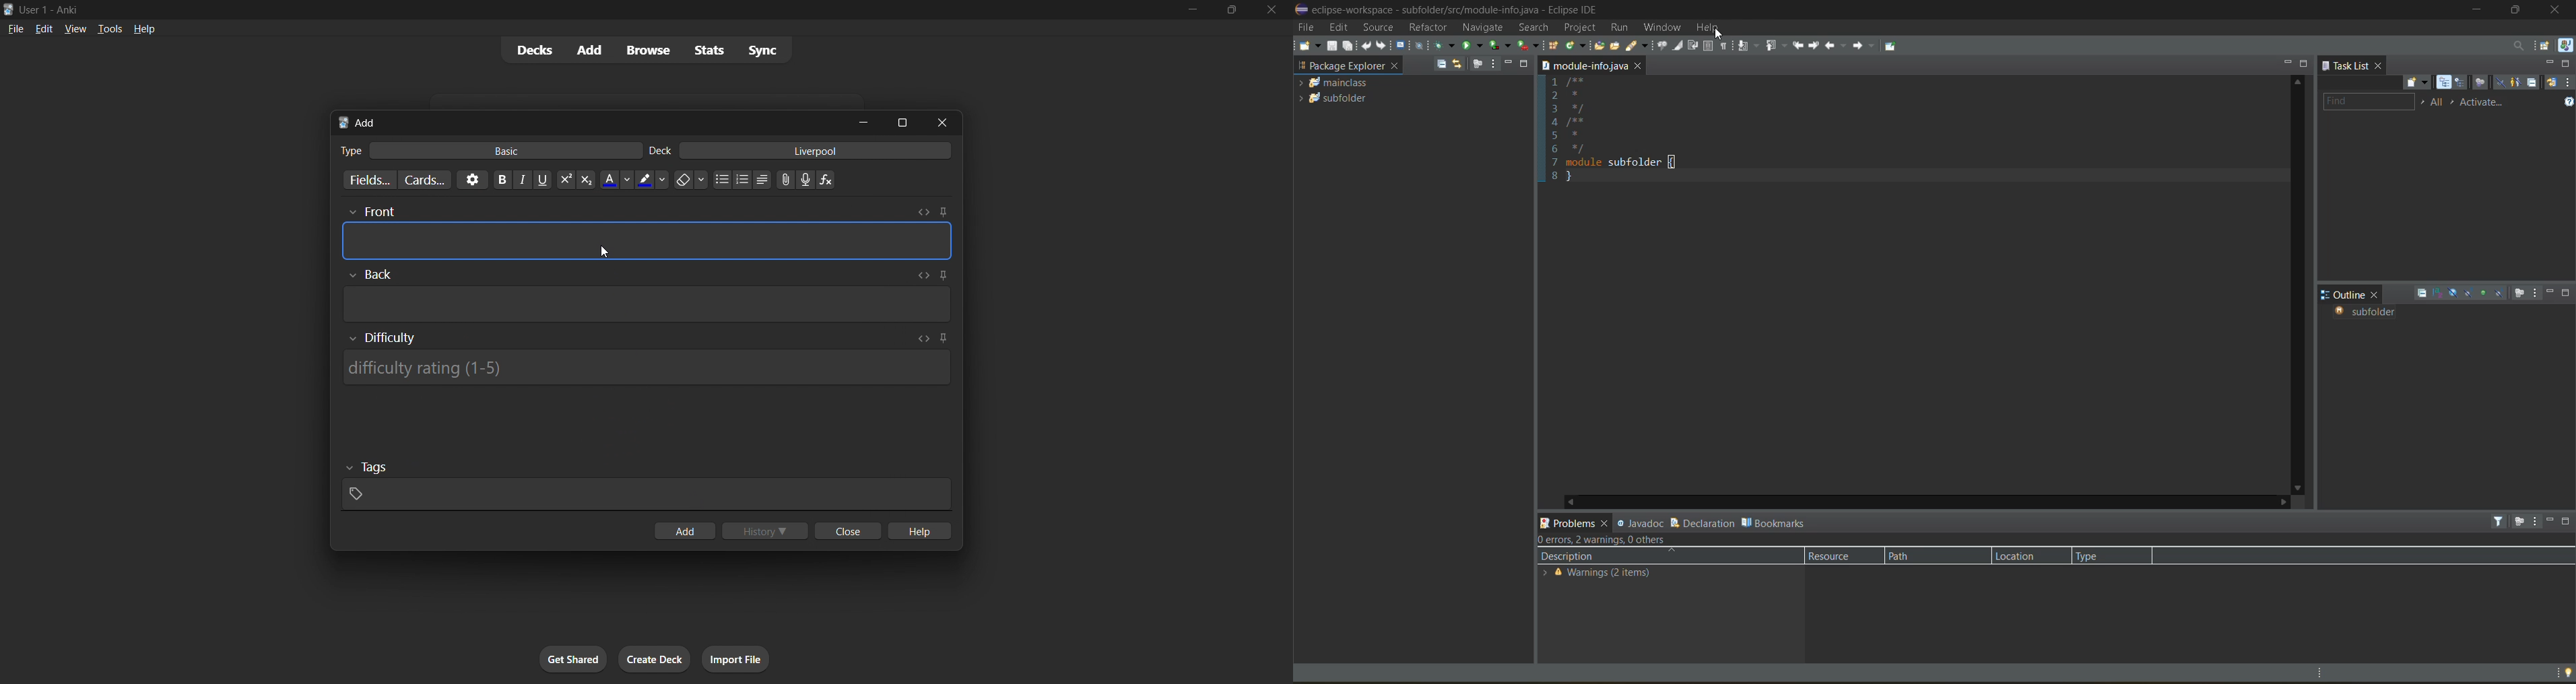  Describe the element at coordinates (616, 179) in the screenshot. I see `Text color options` at that location.